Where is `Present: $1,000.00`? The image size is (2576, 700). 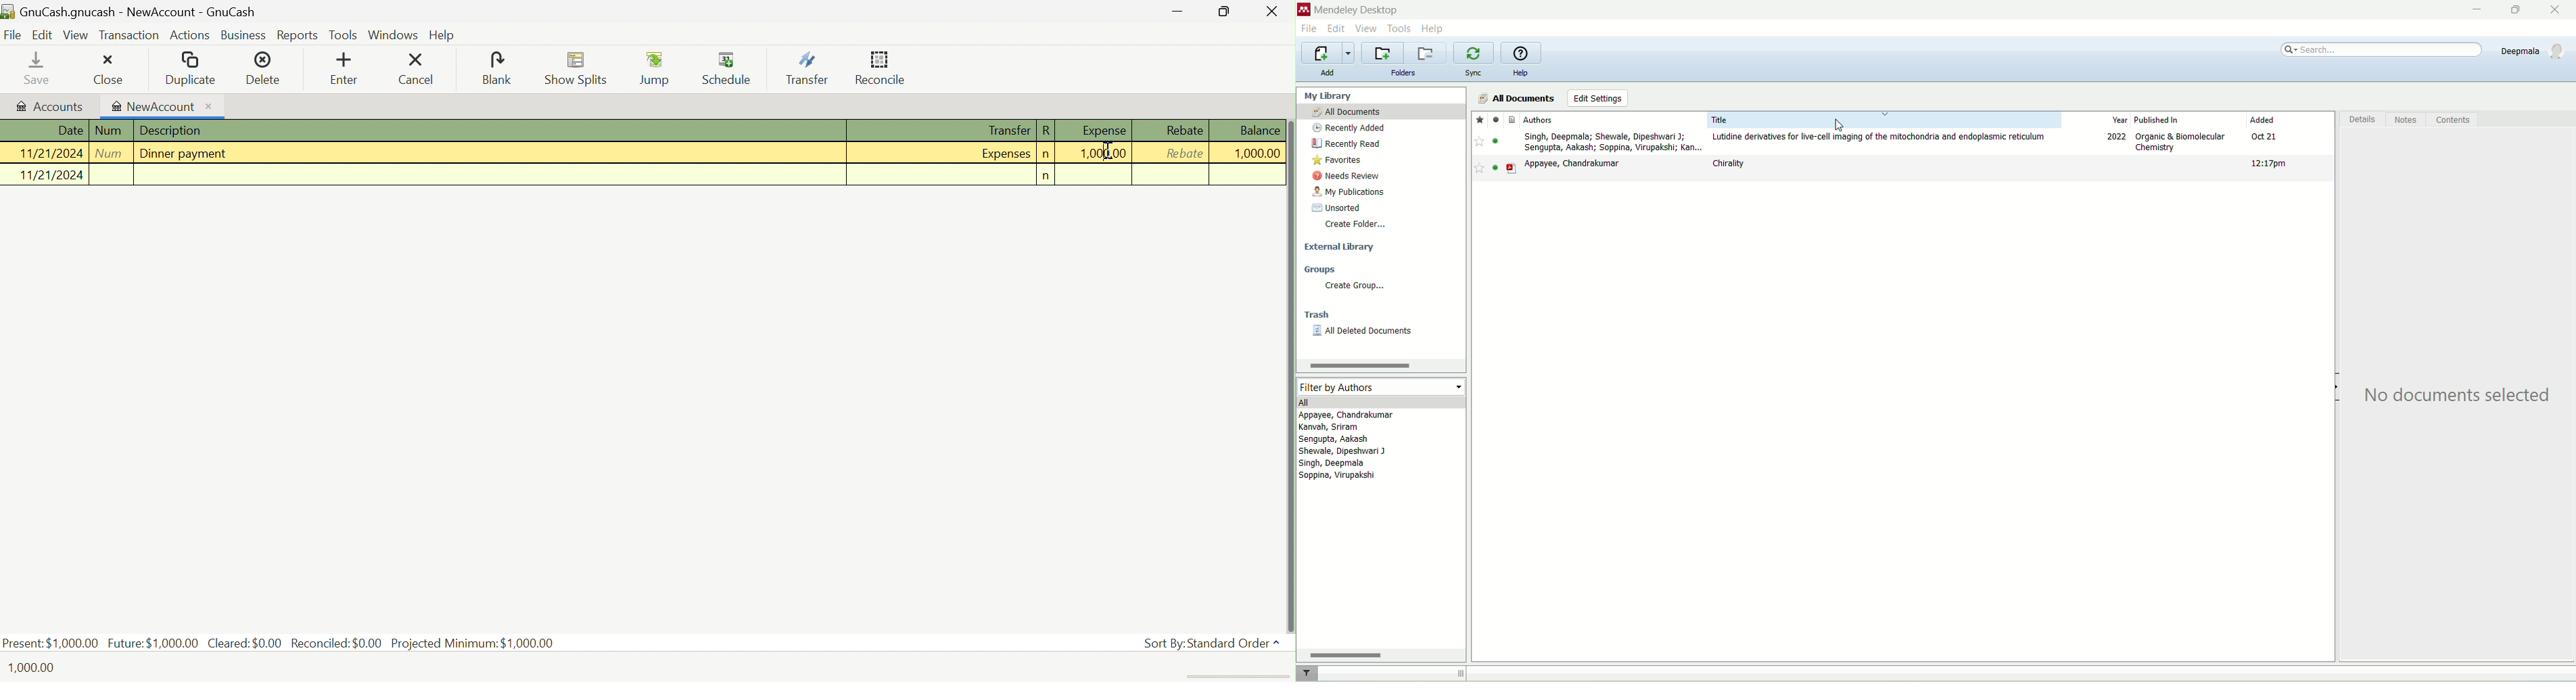 Present: $1,000.00 is located at coordinates (51, 643).